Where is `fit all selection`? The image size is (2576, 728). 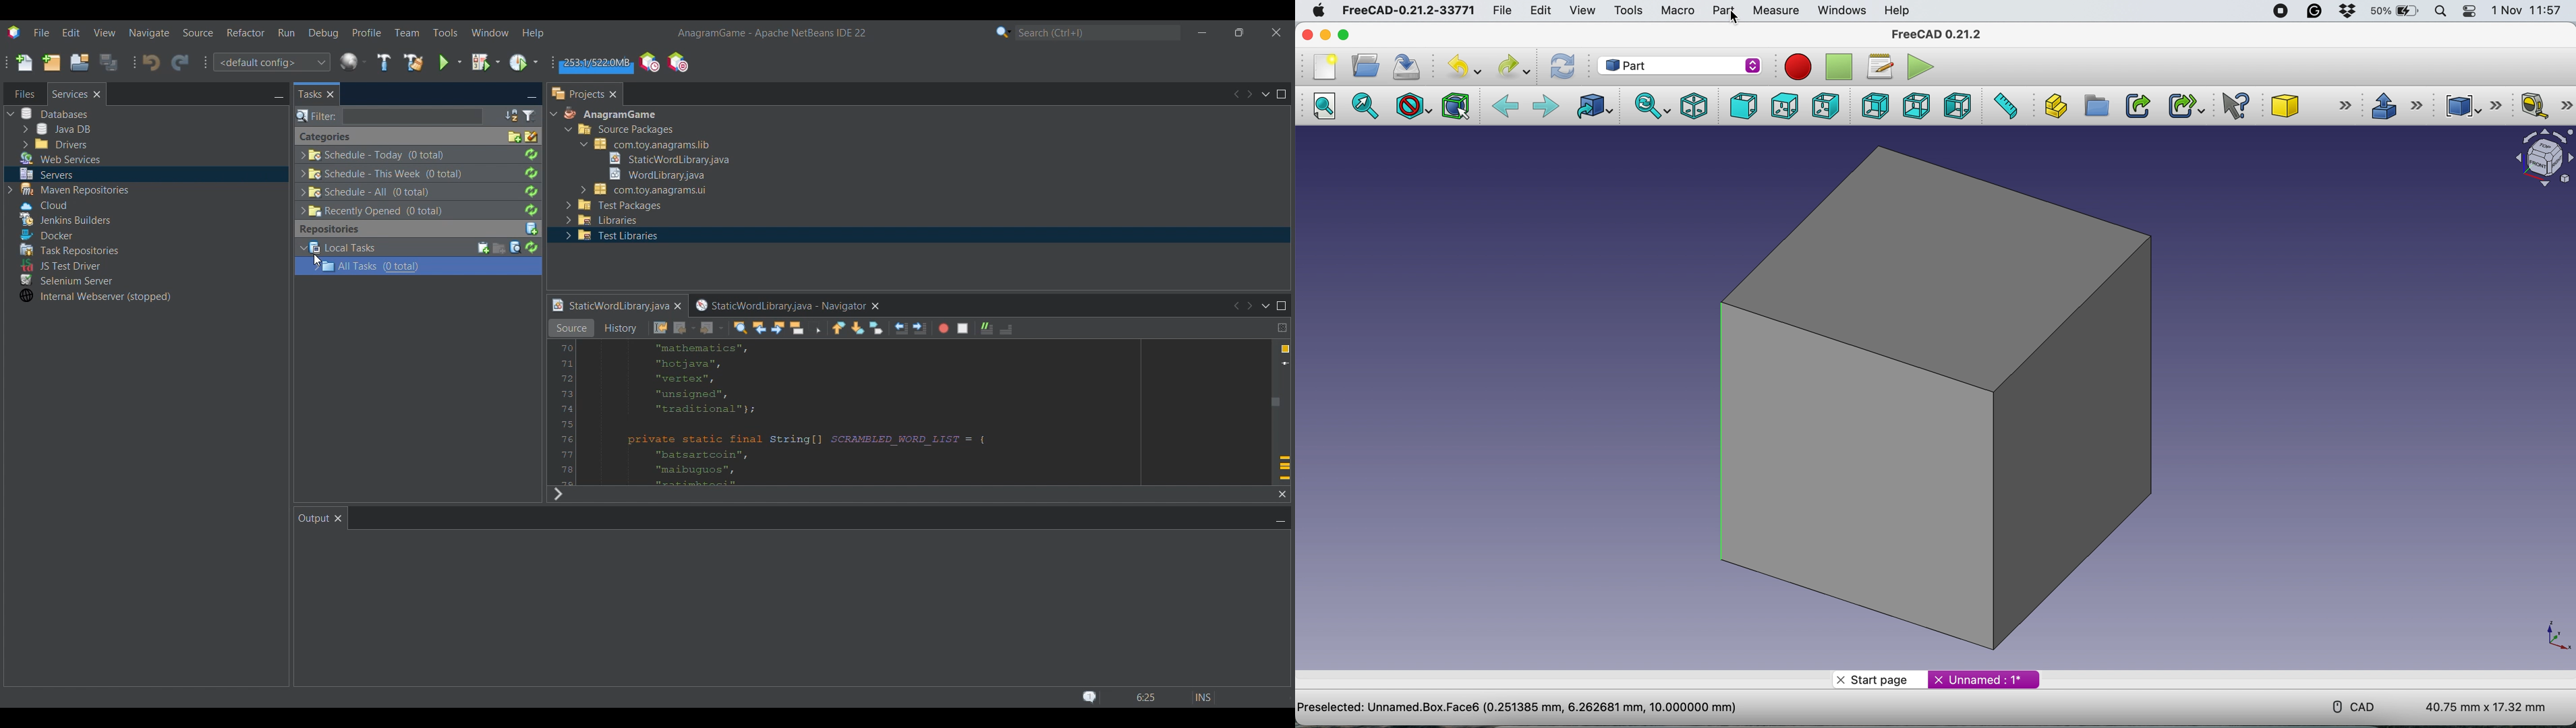 fit all selection is located at coordinates (1369, 106).